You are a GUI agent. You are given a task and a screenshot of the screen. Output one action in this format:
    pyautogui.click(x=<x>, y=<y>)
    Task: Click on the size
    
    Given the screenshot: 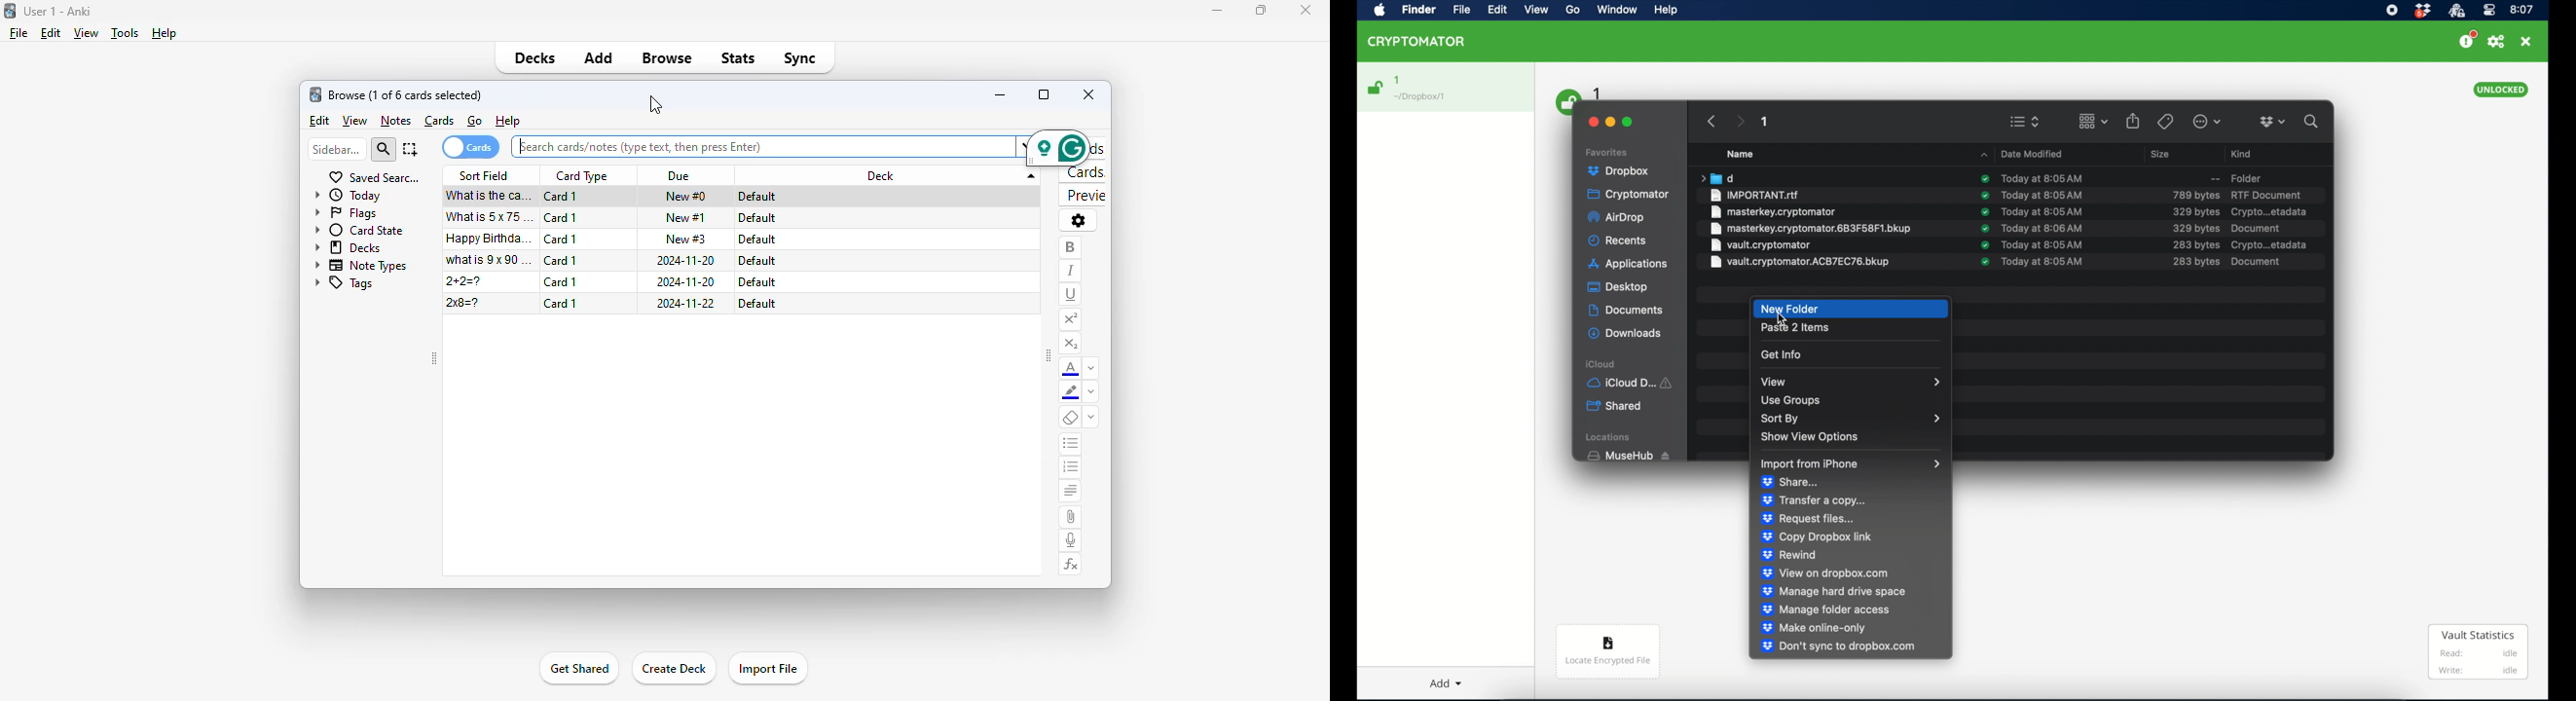 What is the action you would take?
    pyautogui.click(x=2195, y=195)
    